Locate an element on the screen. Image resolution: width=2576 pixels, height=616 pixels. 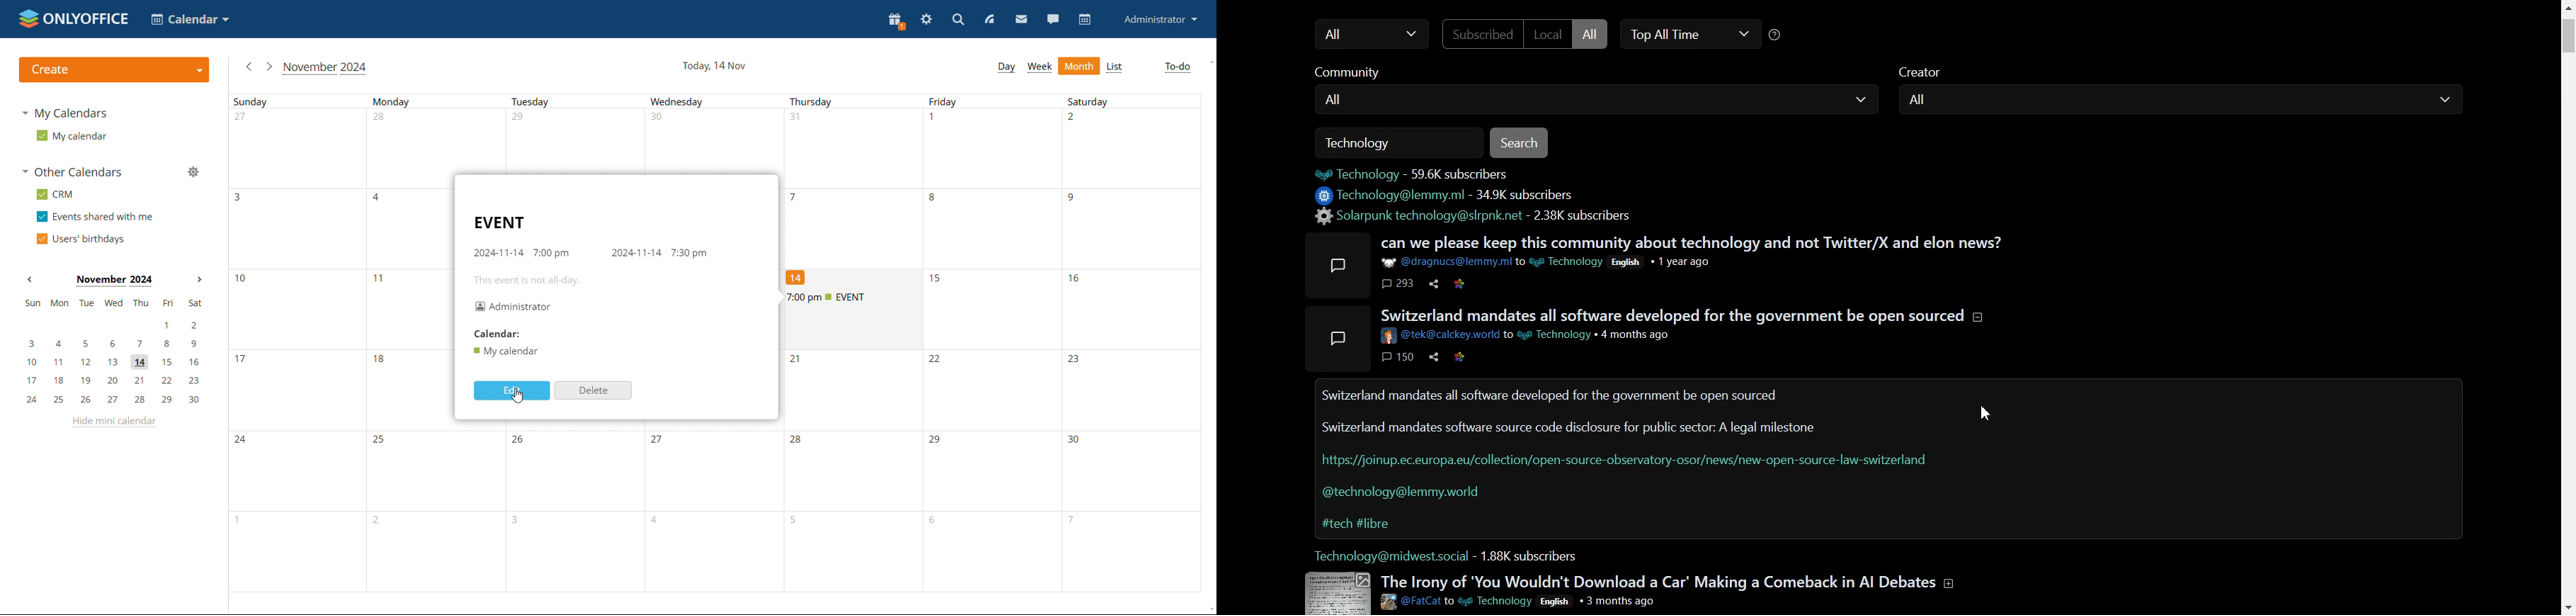
Technology@midwest.social - 1.88K subscribers is located at coordinates (1447, 555).